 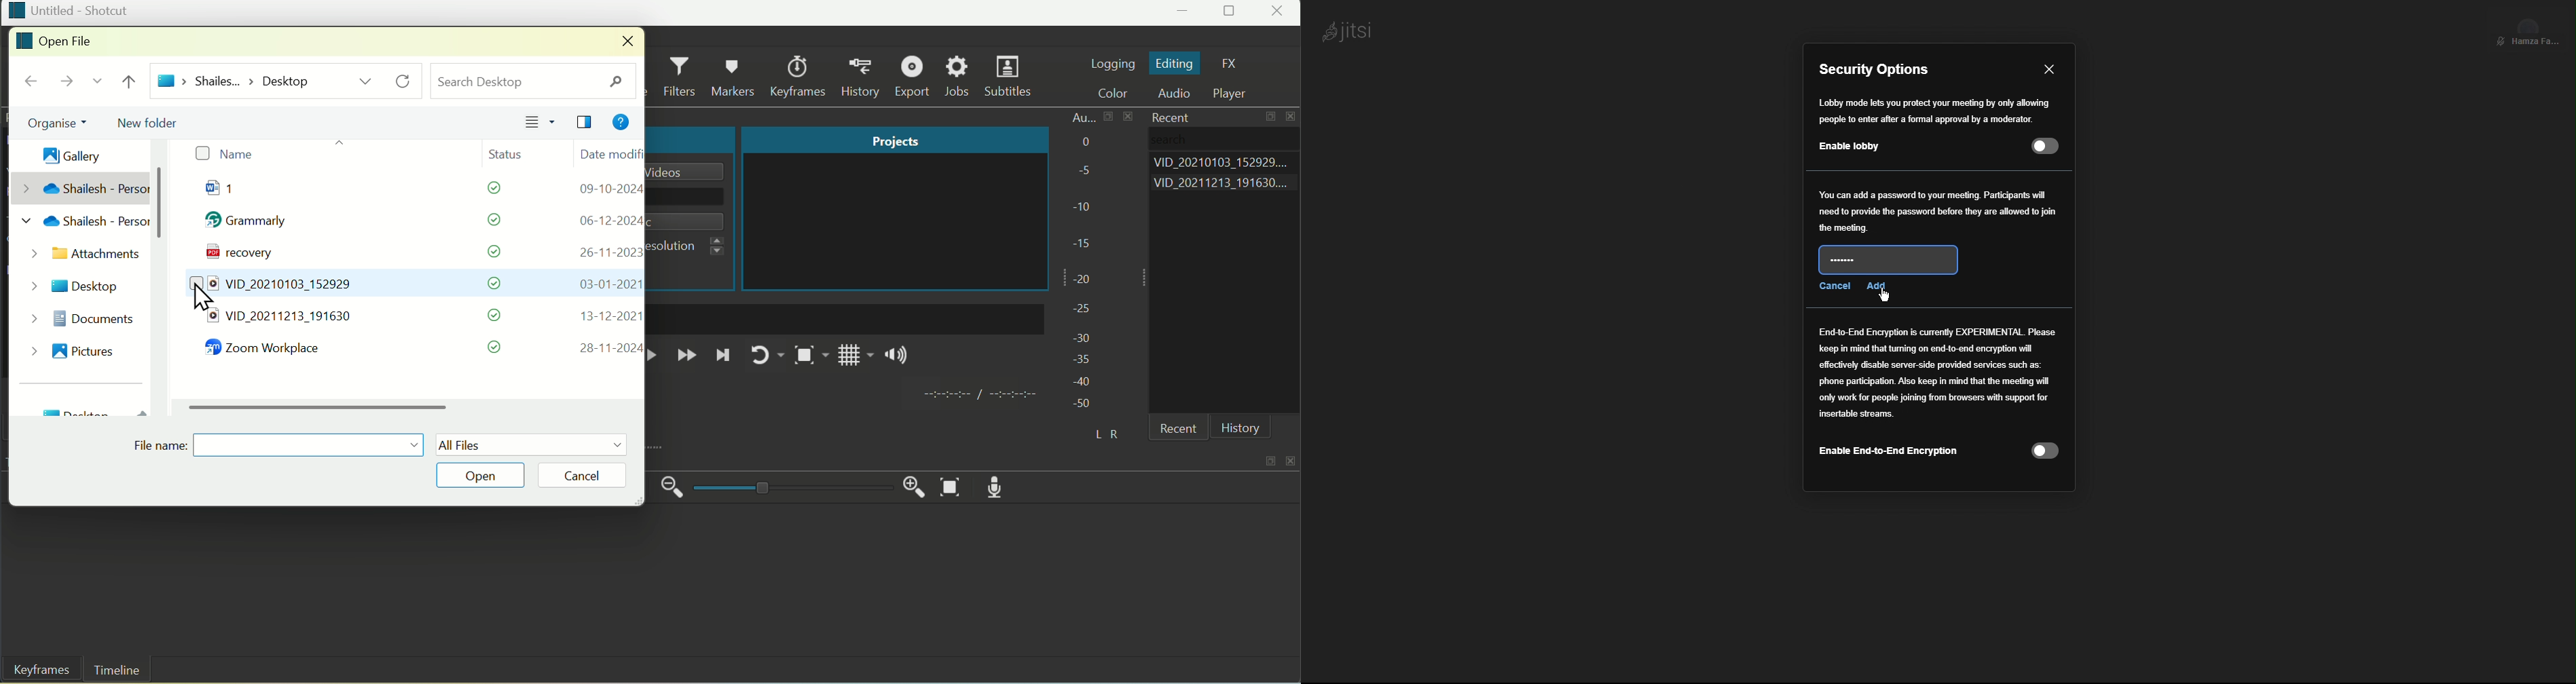 What do you see at coordinates (894, 140) in the screenshot?
I see `Projects` at bounding box center [894, 140].